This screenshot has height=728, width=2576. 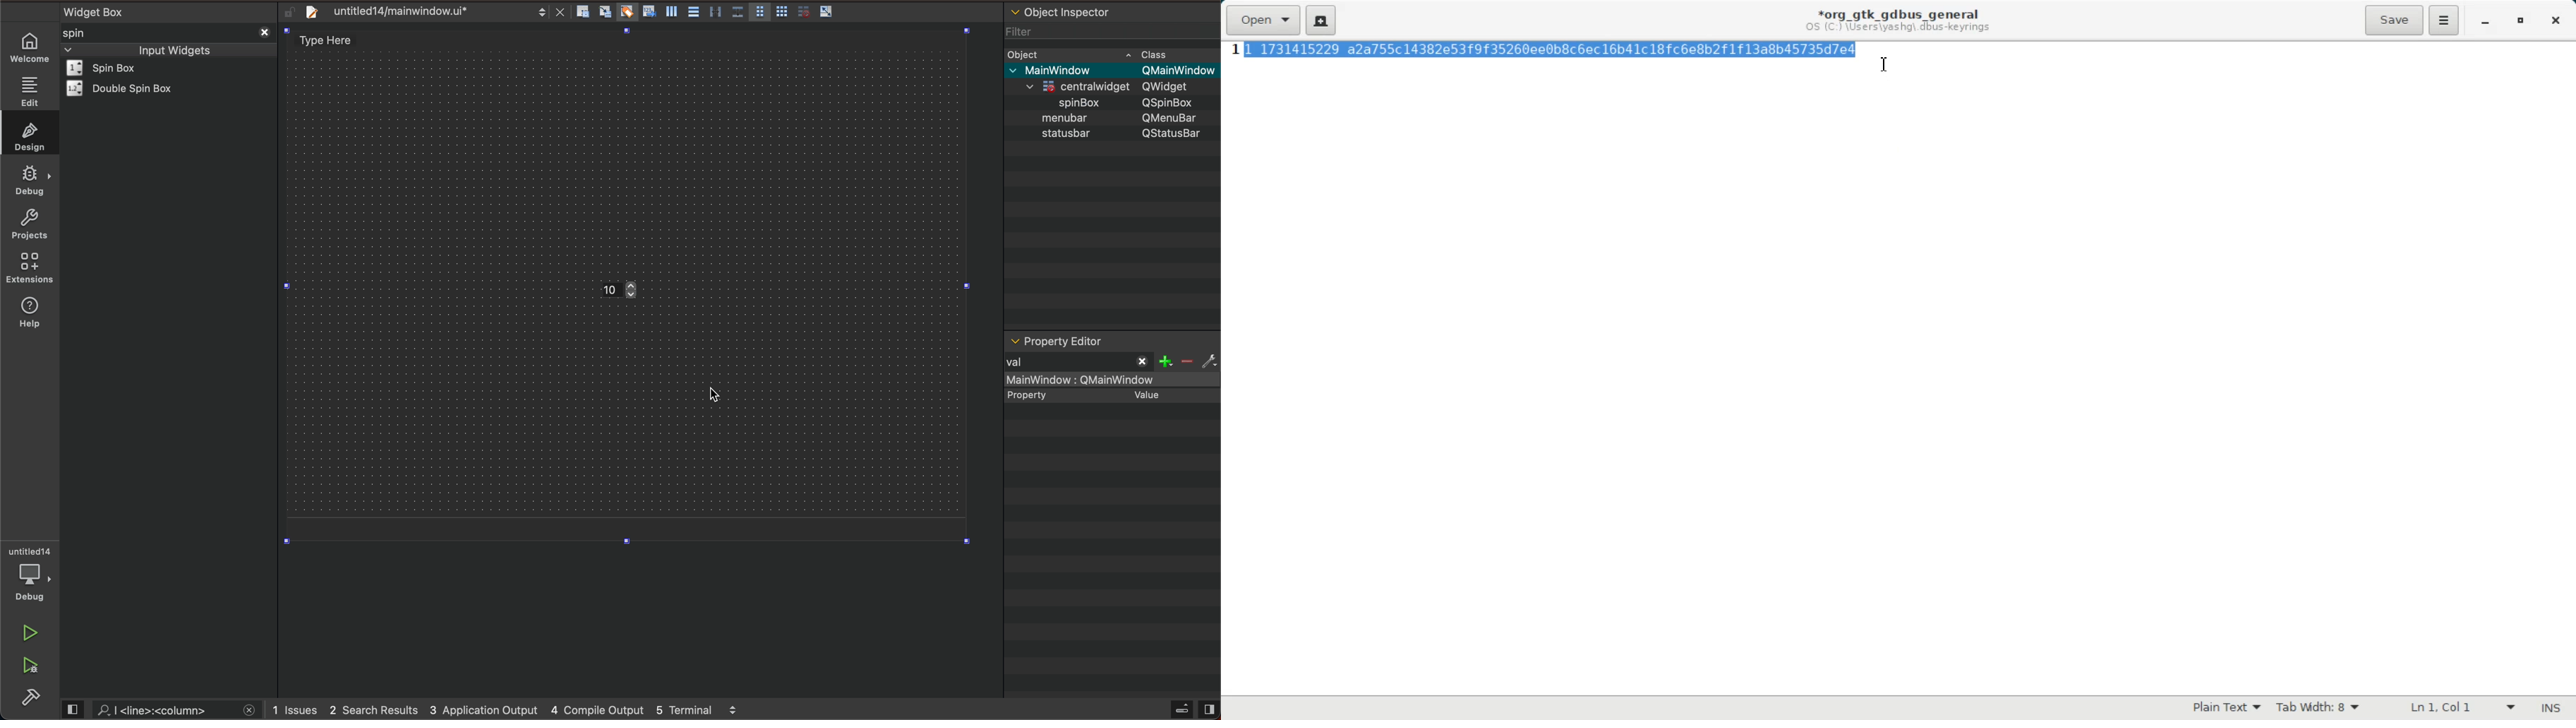 I want to click on cursor, so click(x=714, y=396).